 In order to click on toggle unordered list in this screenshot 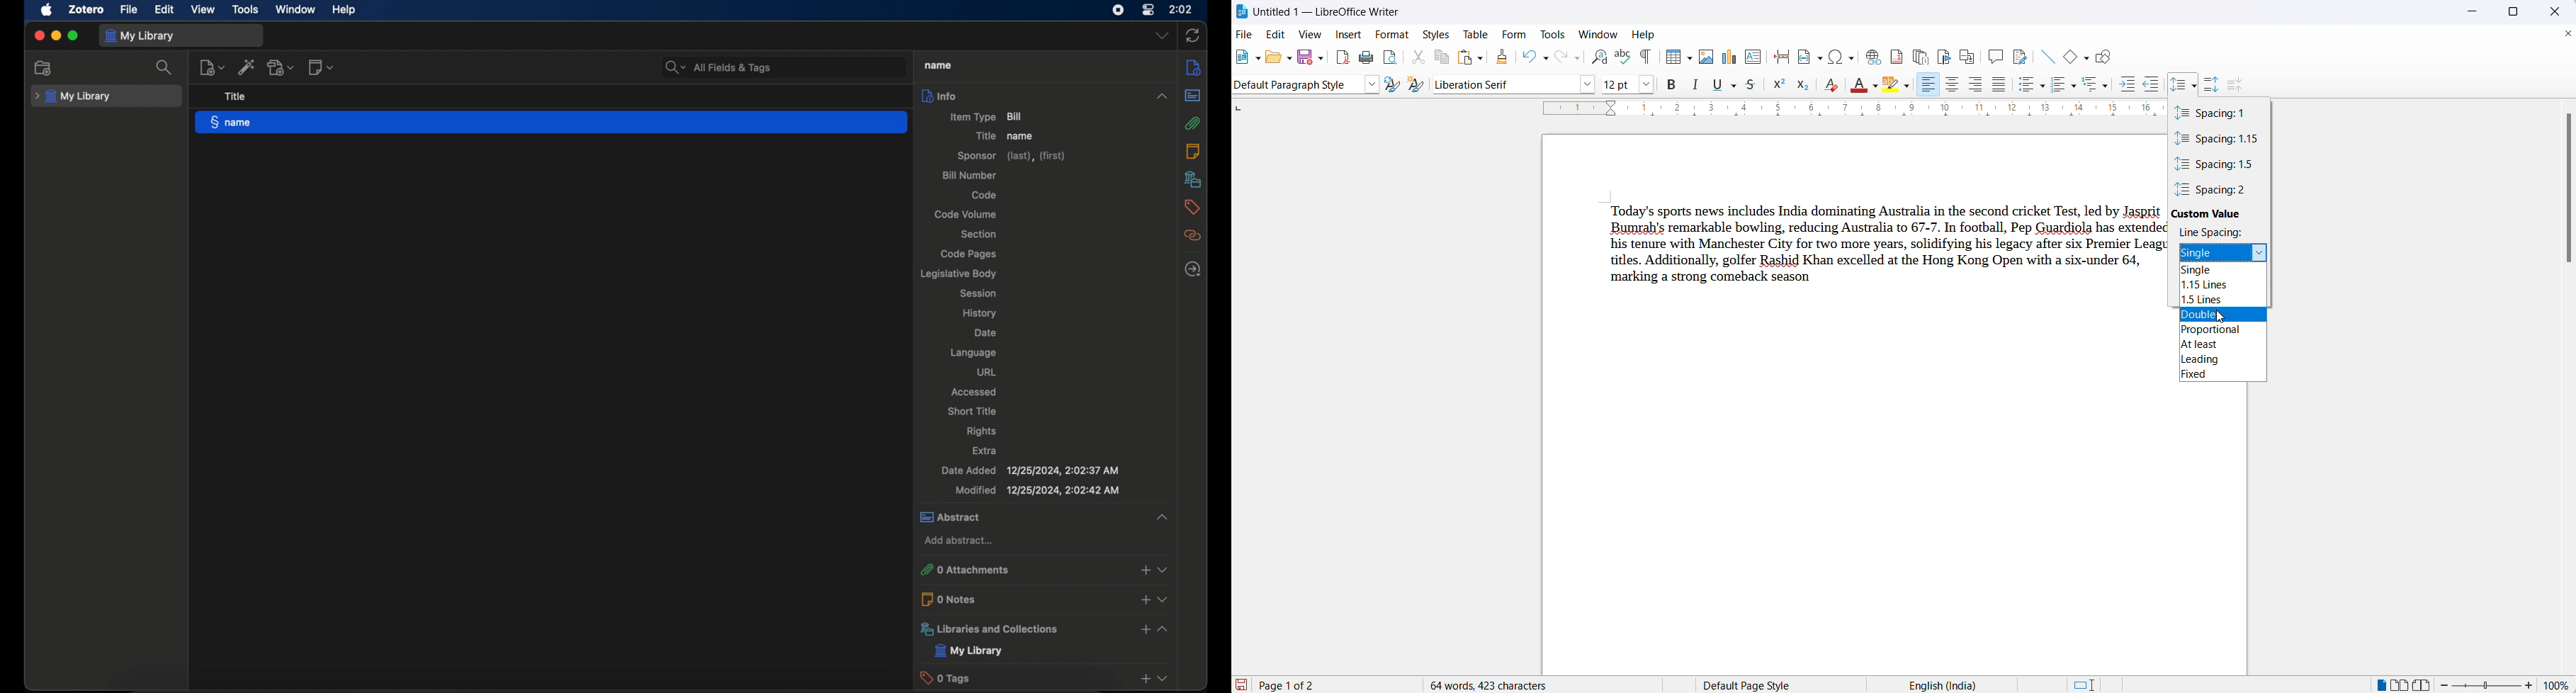, I will do `click(2043, 86)`.